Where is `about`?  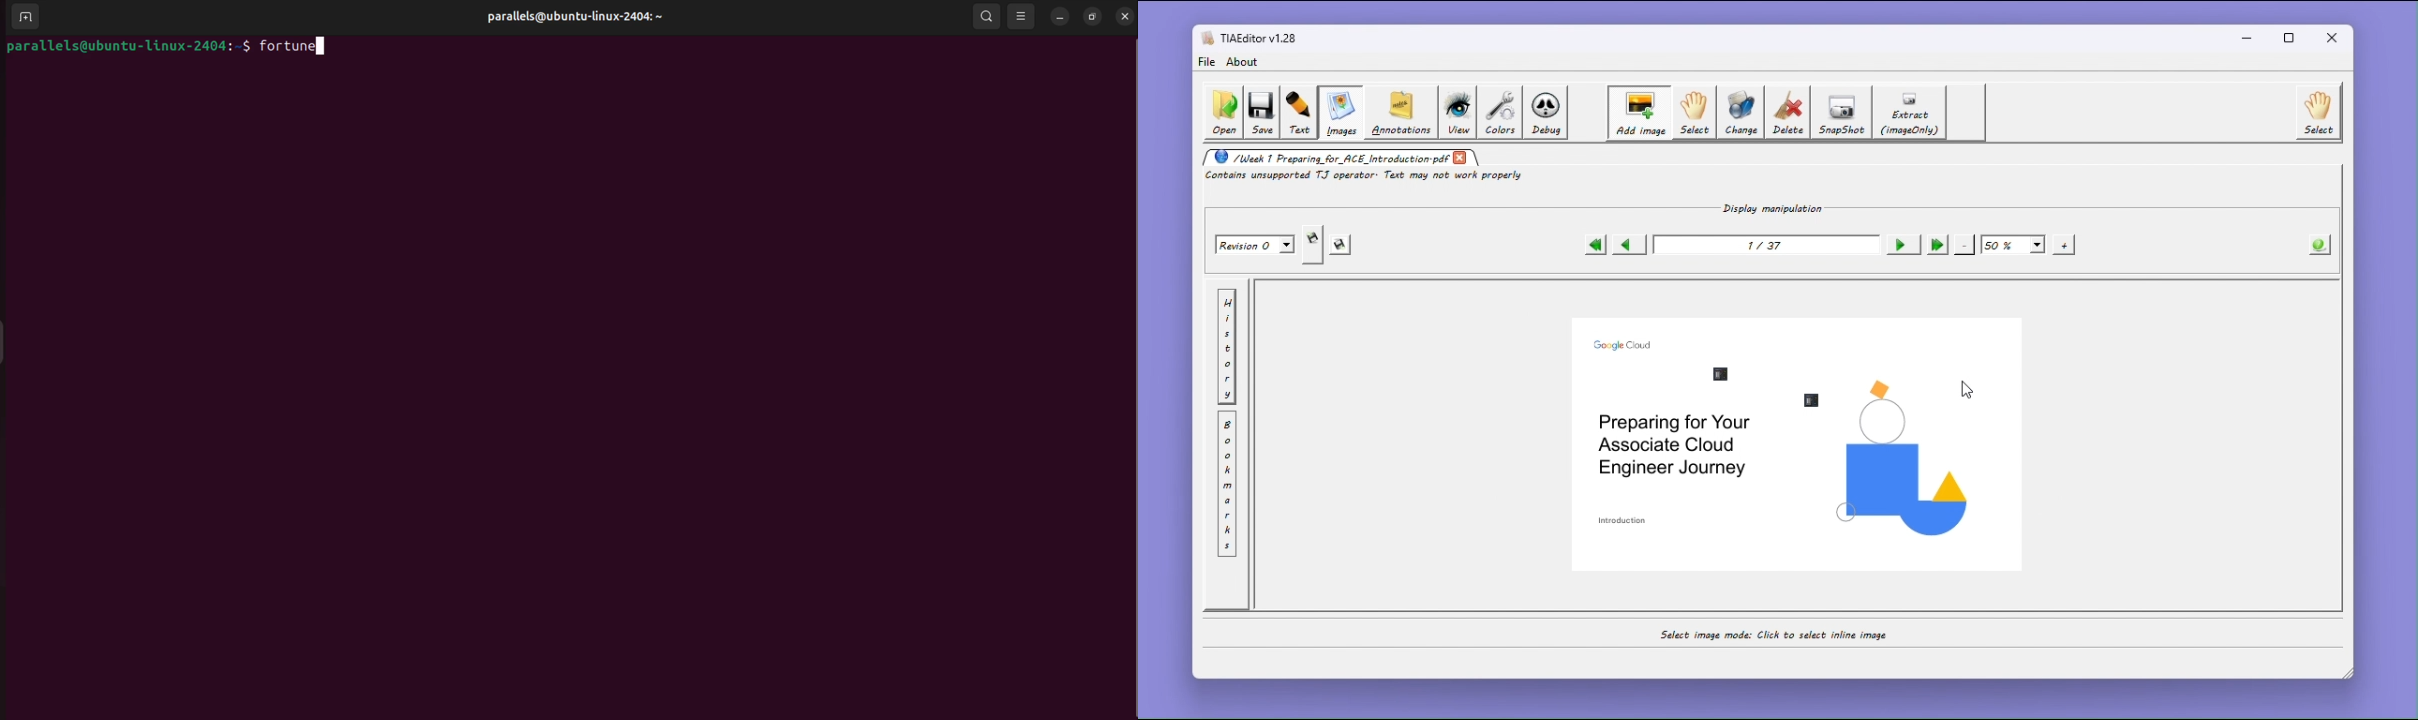
about is located at coordinates (1245, 62).